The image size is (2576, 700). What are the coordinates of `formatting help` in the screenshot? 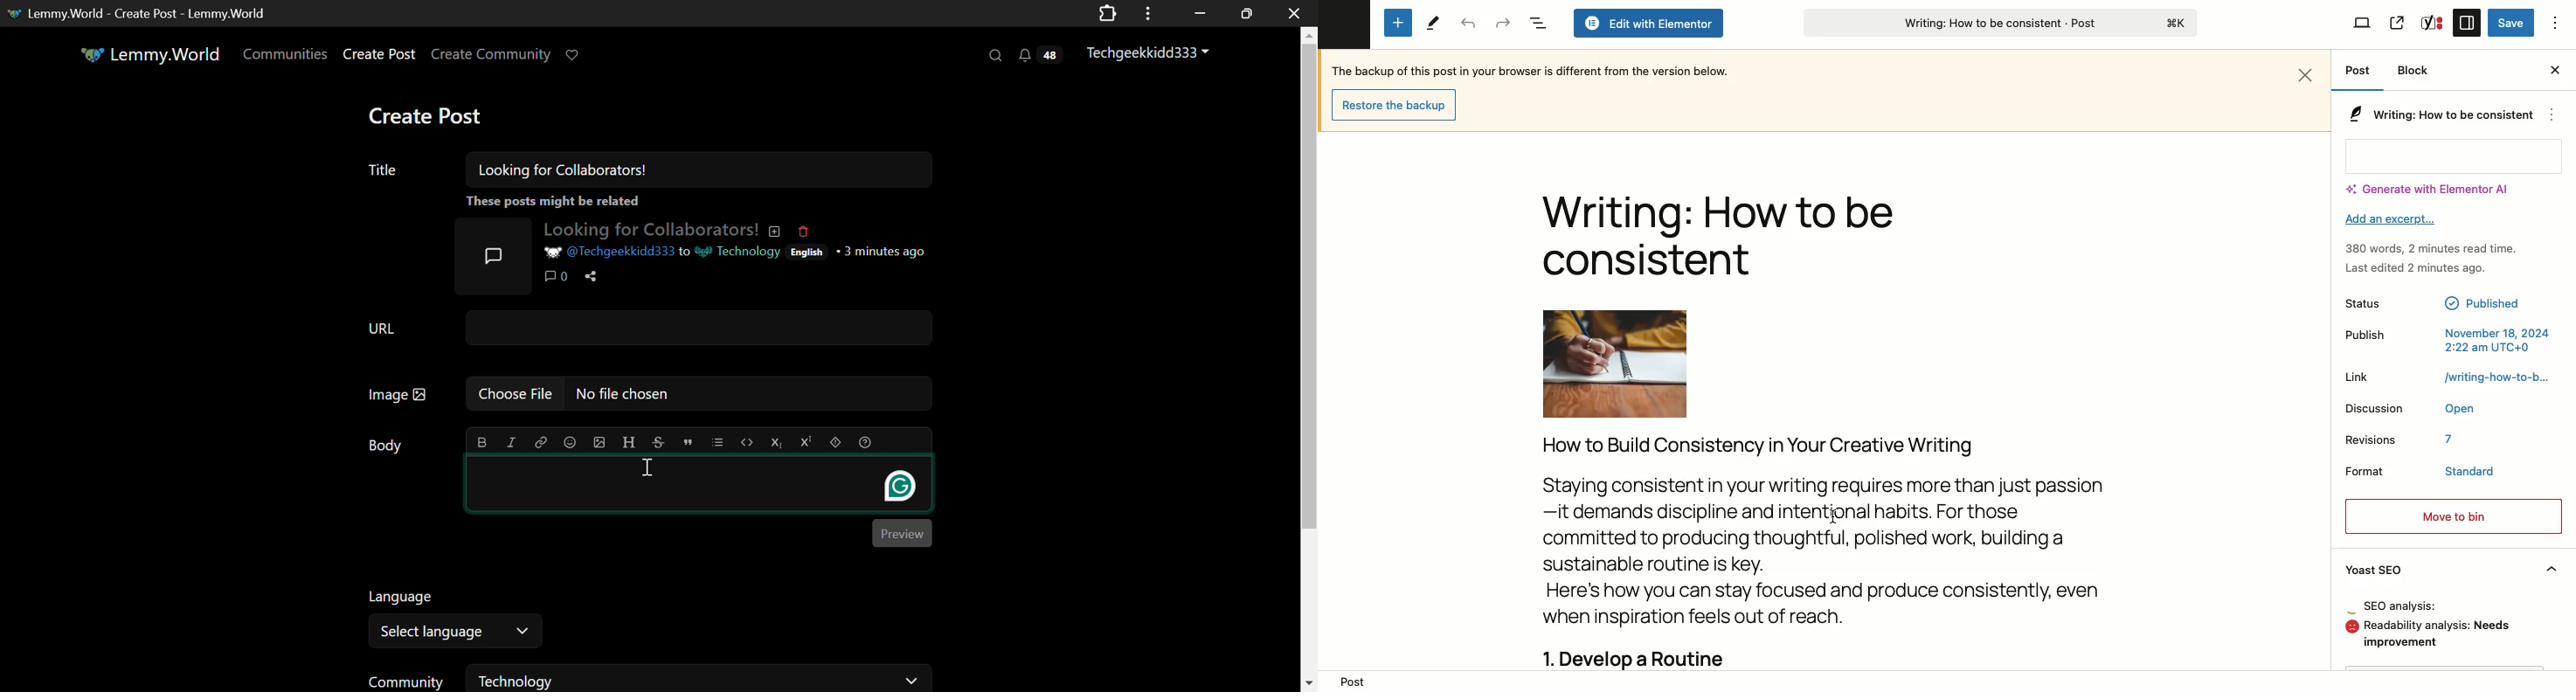 It's located at (865, 443).